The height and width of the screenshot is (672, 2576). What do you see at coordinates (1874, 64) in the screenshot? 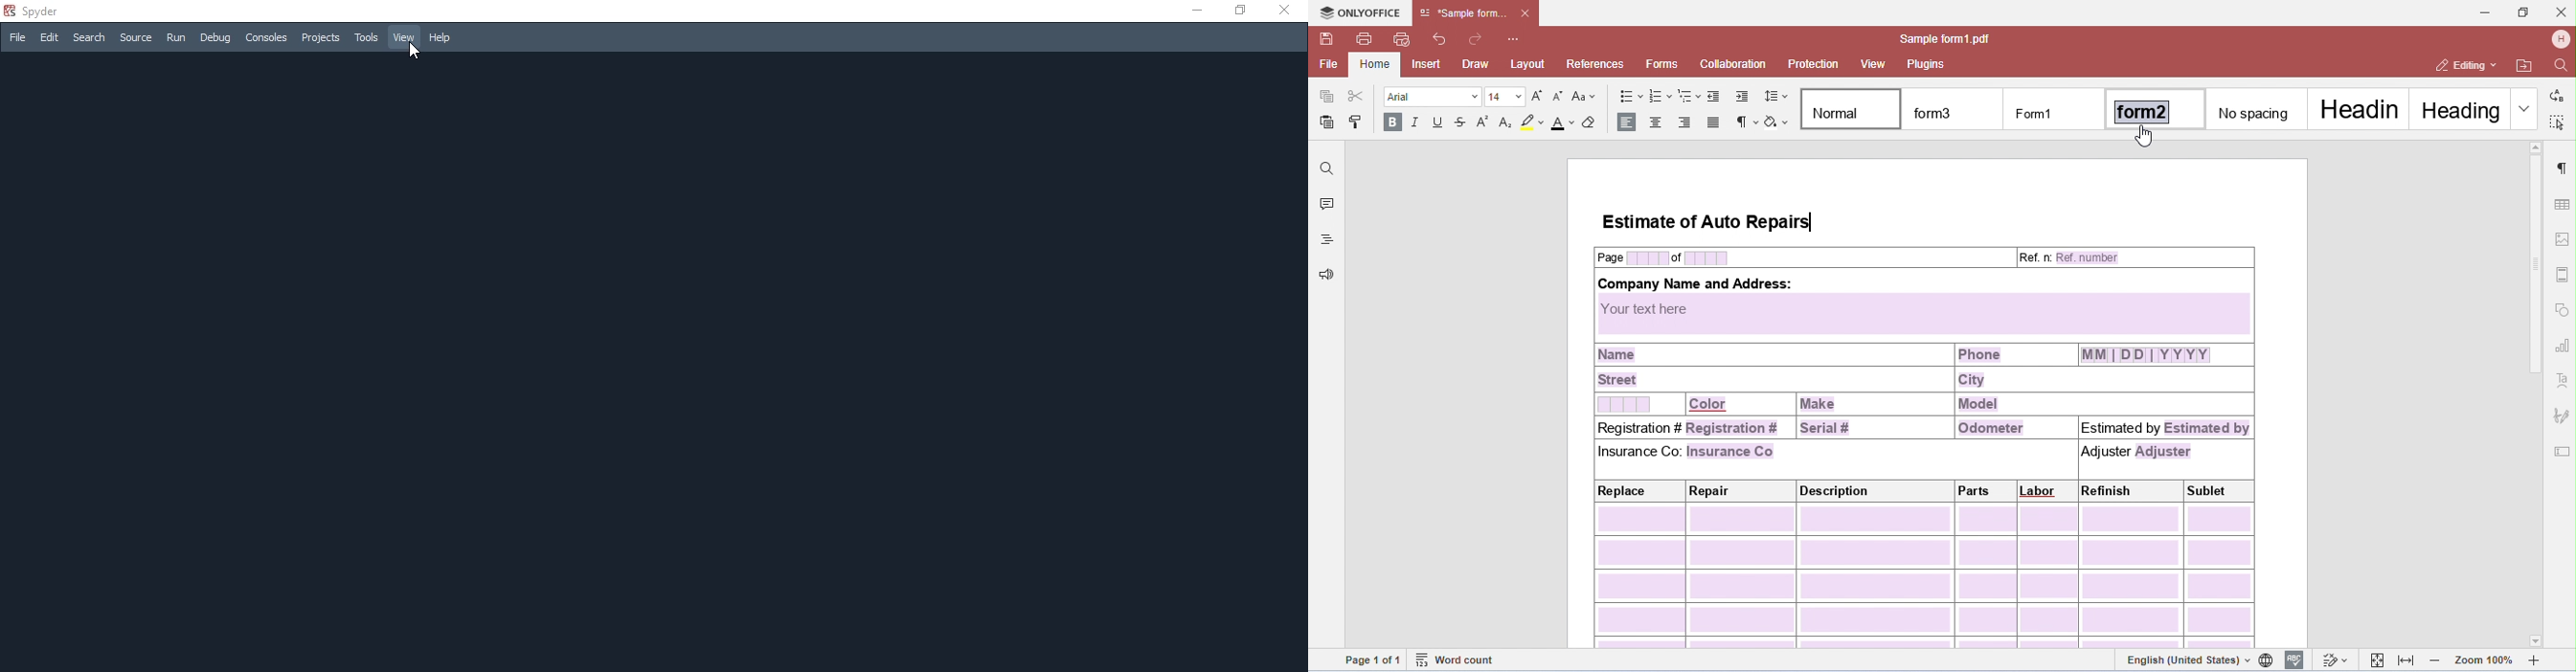
I see `view` at bounding box center [1874, 64].